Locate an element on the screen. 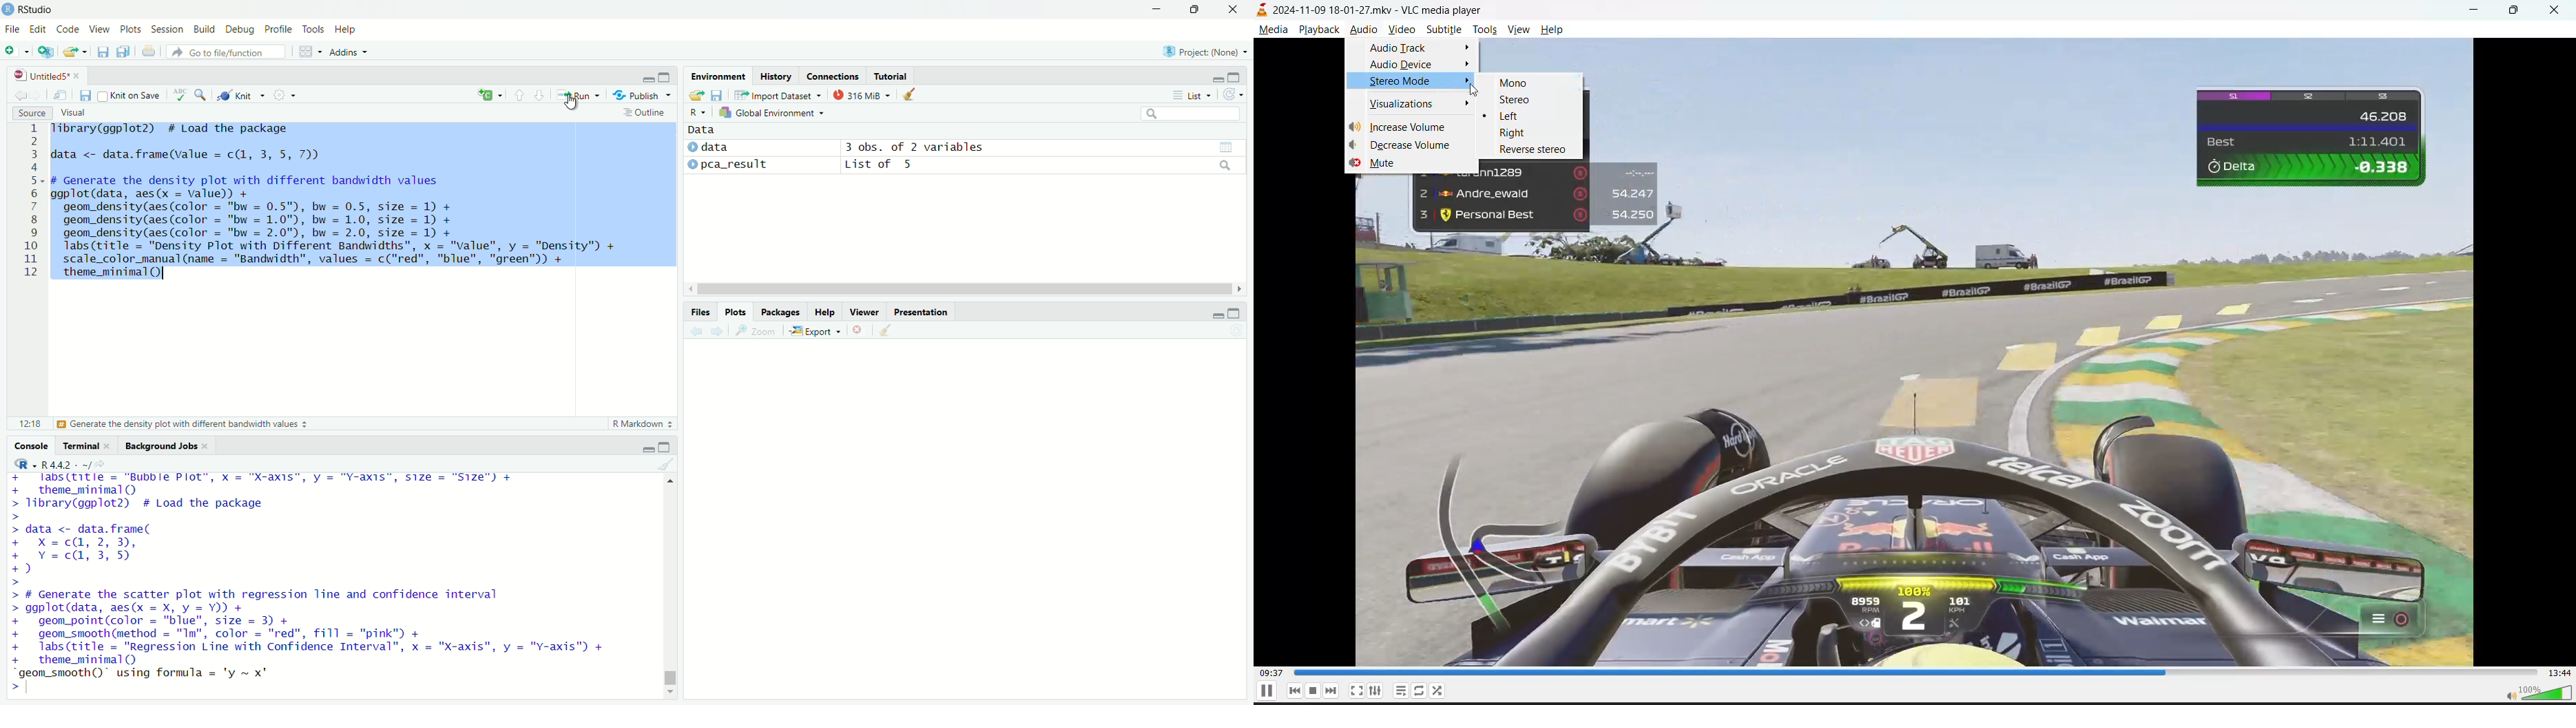 This screenshot has height=728, width=2576. Clear all plots is located at coordinates (886, 331).